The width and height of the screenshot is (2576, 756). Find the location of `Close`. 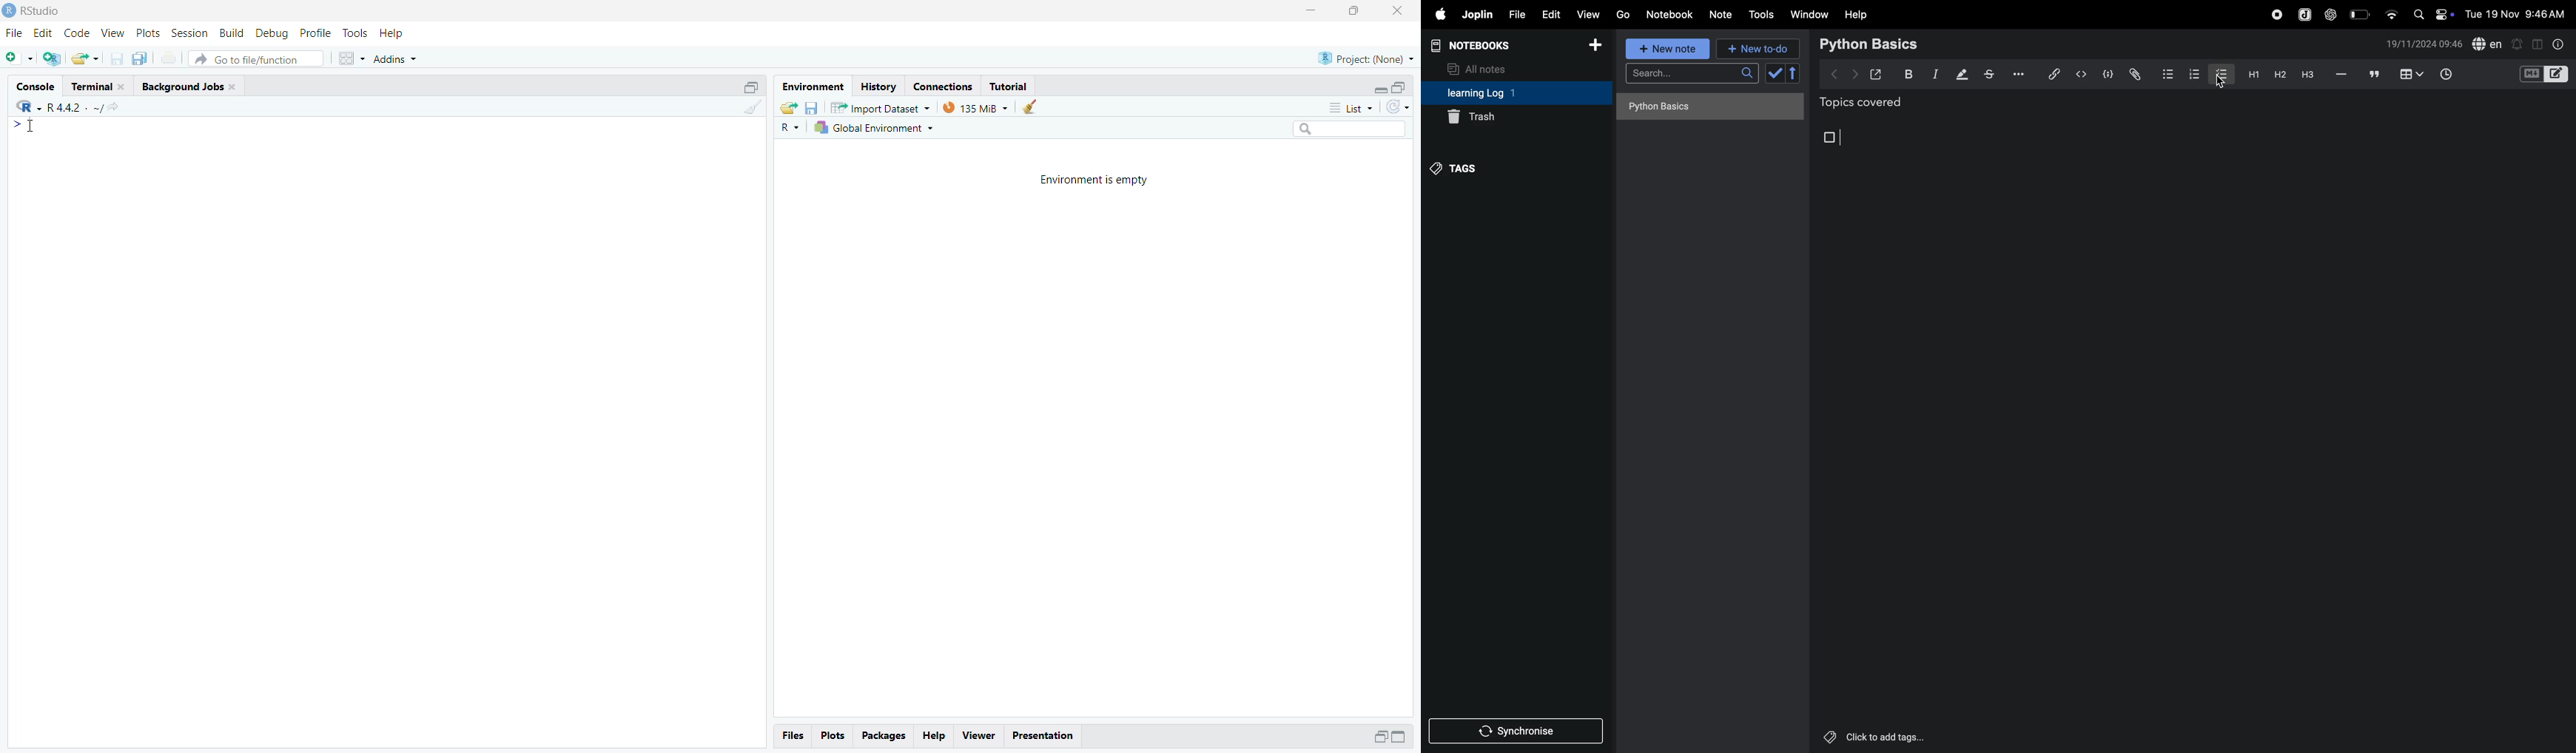

Close is located at coordinates (1398, 13).